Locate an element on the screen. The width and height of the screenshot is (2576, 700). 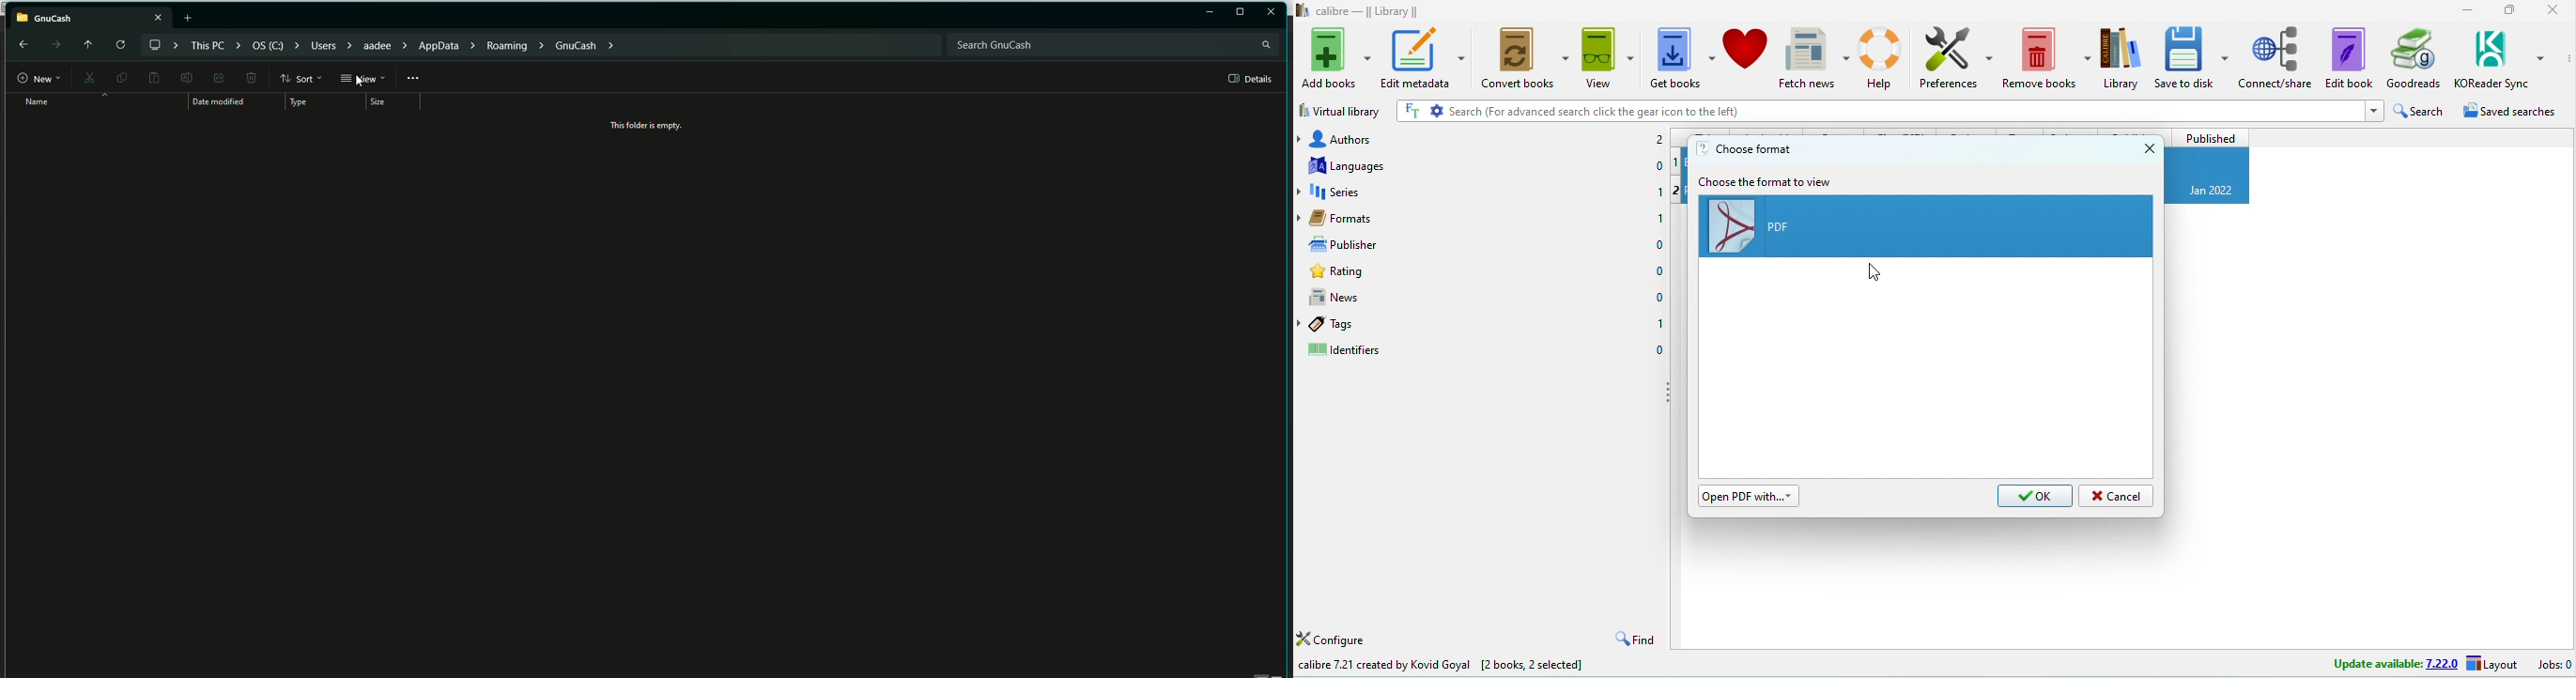
back is located at coordinates (22, 44).